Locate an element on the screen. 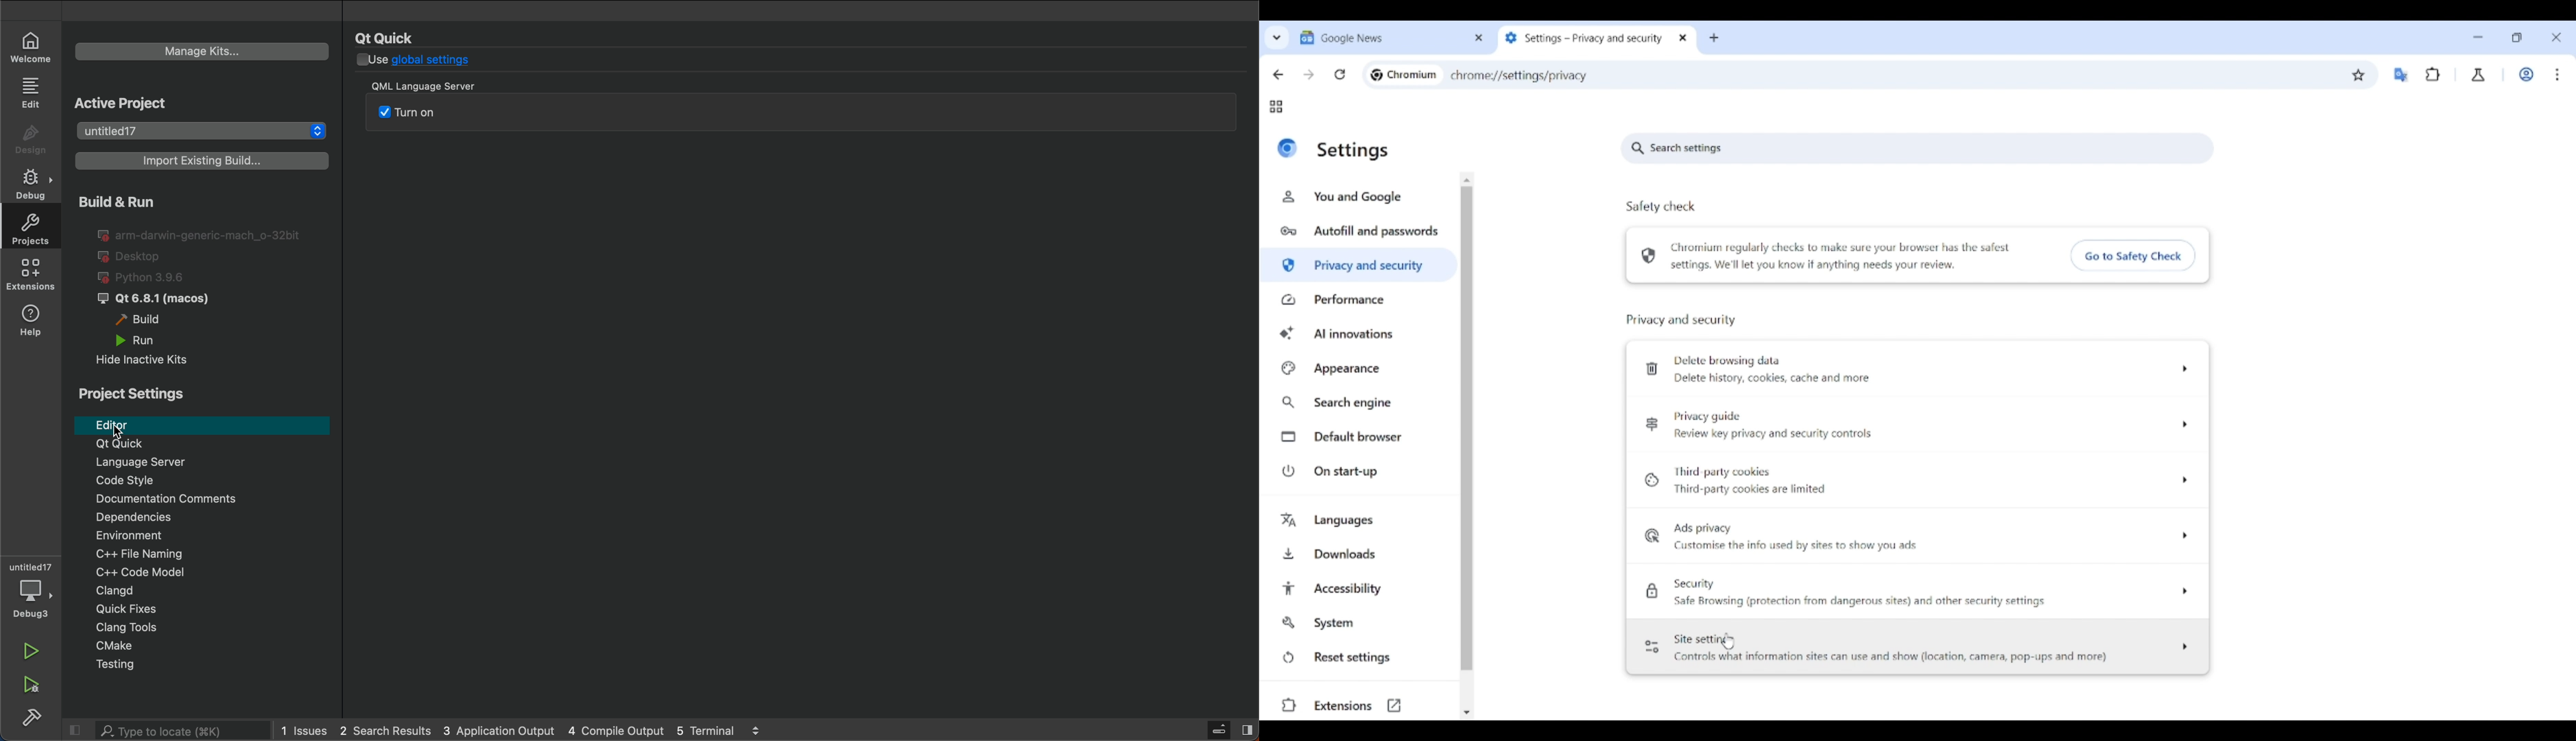 The image size is (2576, 756). Reload page is located at coordinates (1340, 74).